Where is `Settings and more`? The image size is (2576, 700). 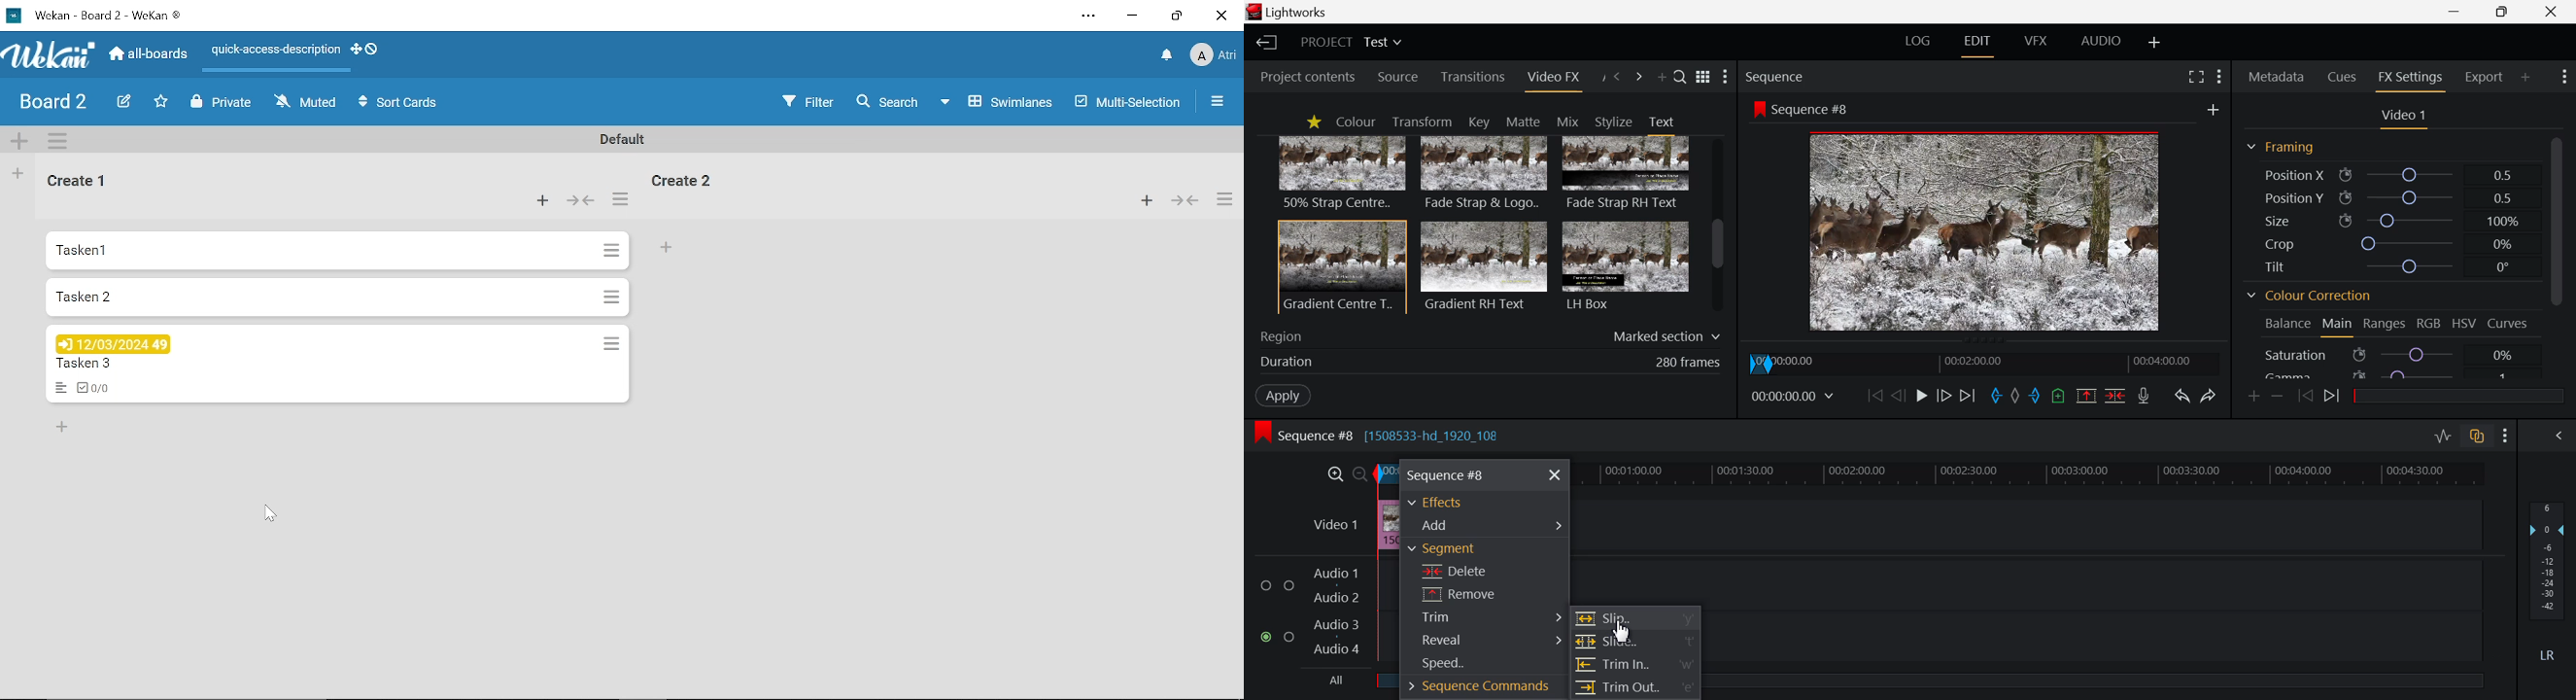
Settings and more is located at coordinates (1088, 16).